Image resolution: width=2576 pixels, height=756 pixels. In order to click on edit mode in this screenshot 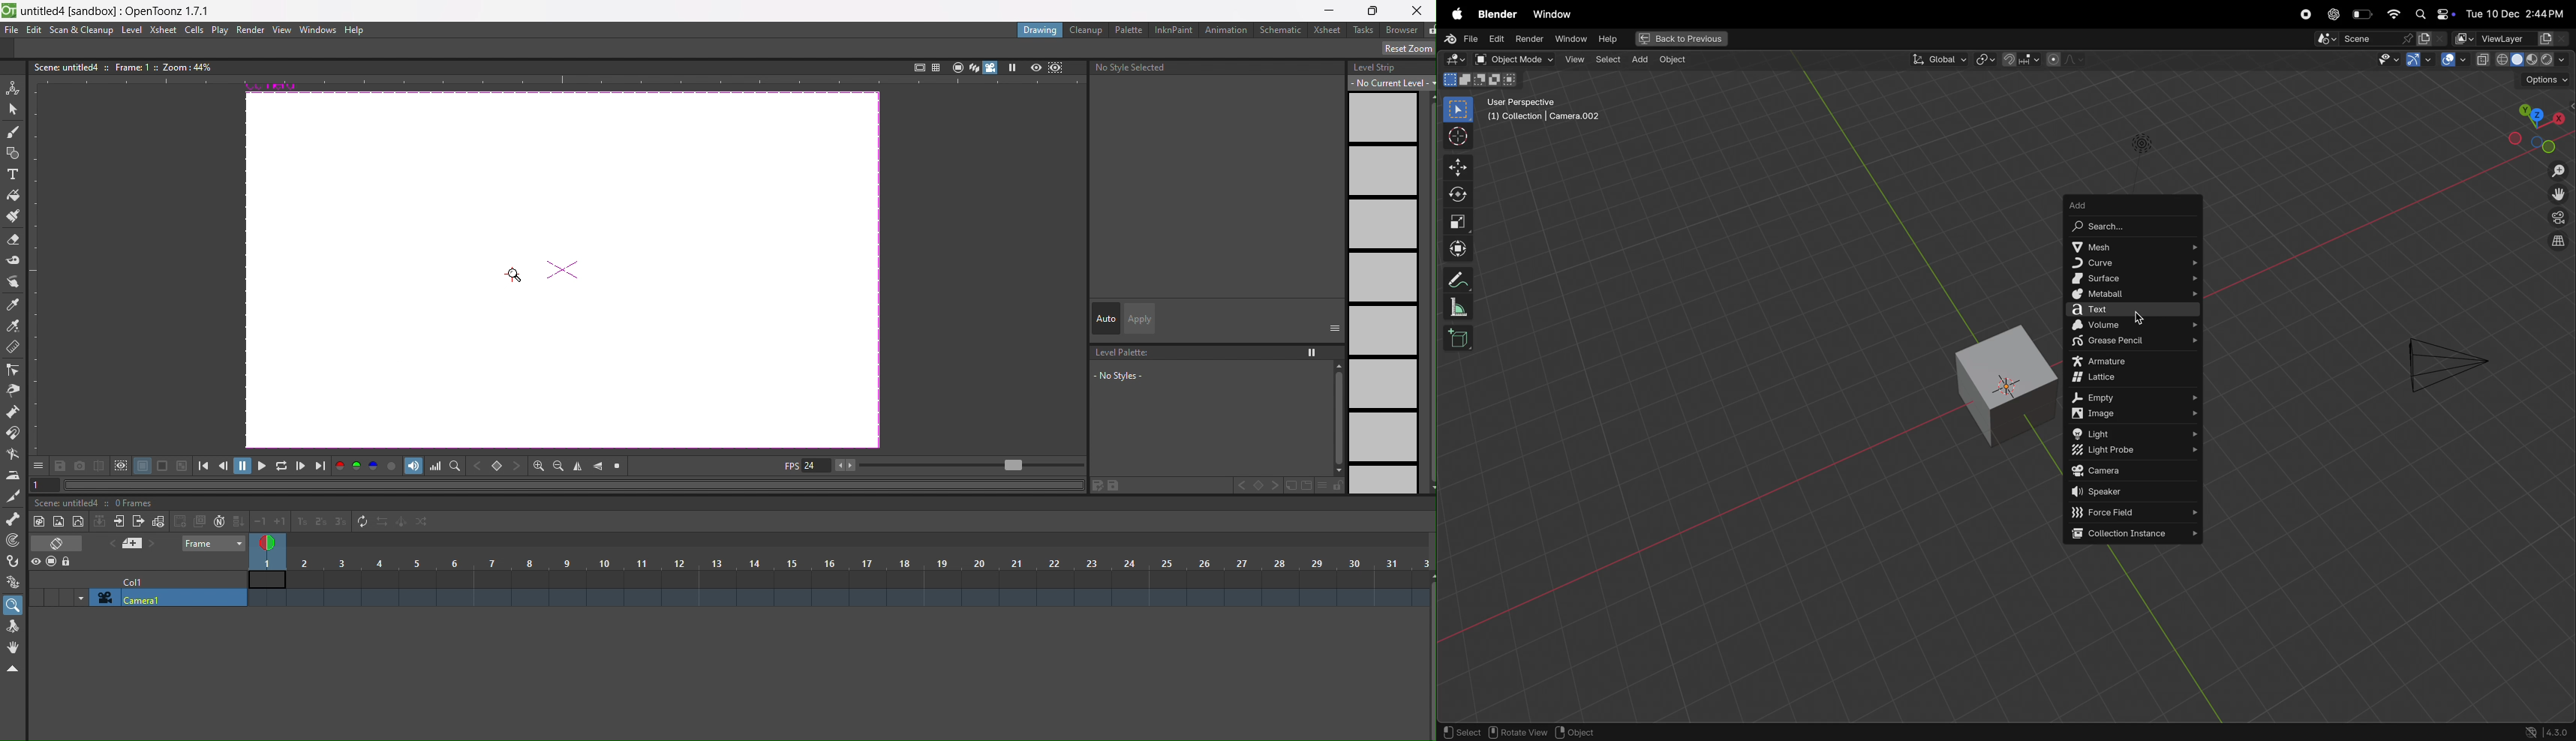, I will do `click(1456, 59)`.